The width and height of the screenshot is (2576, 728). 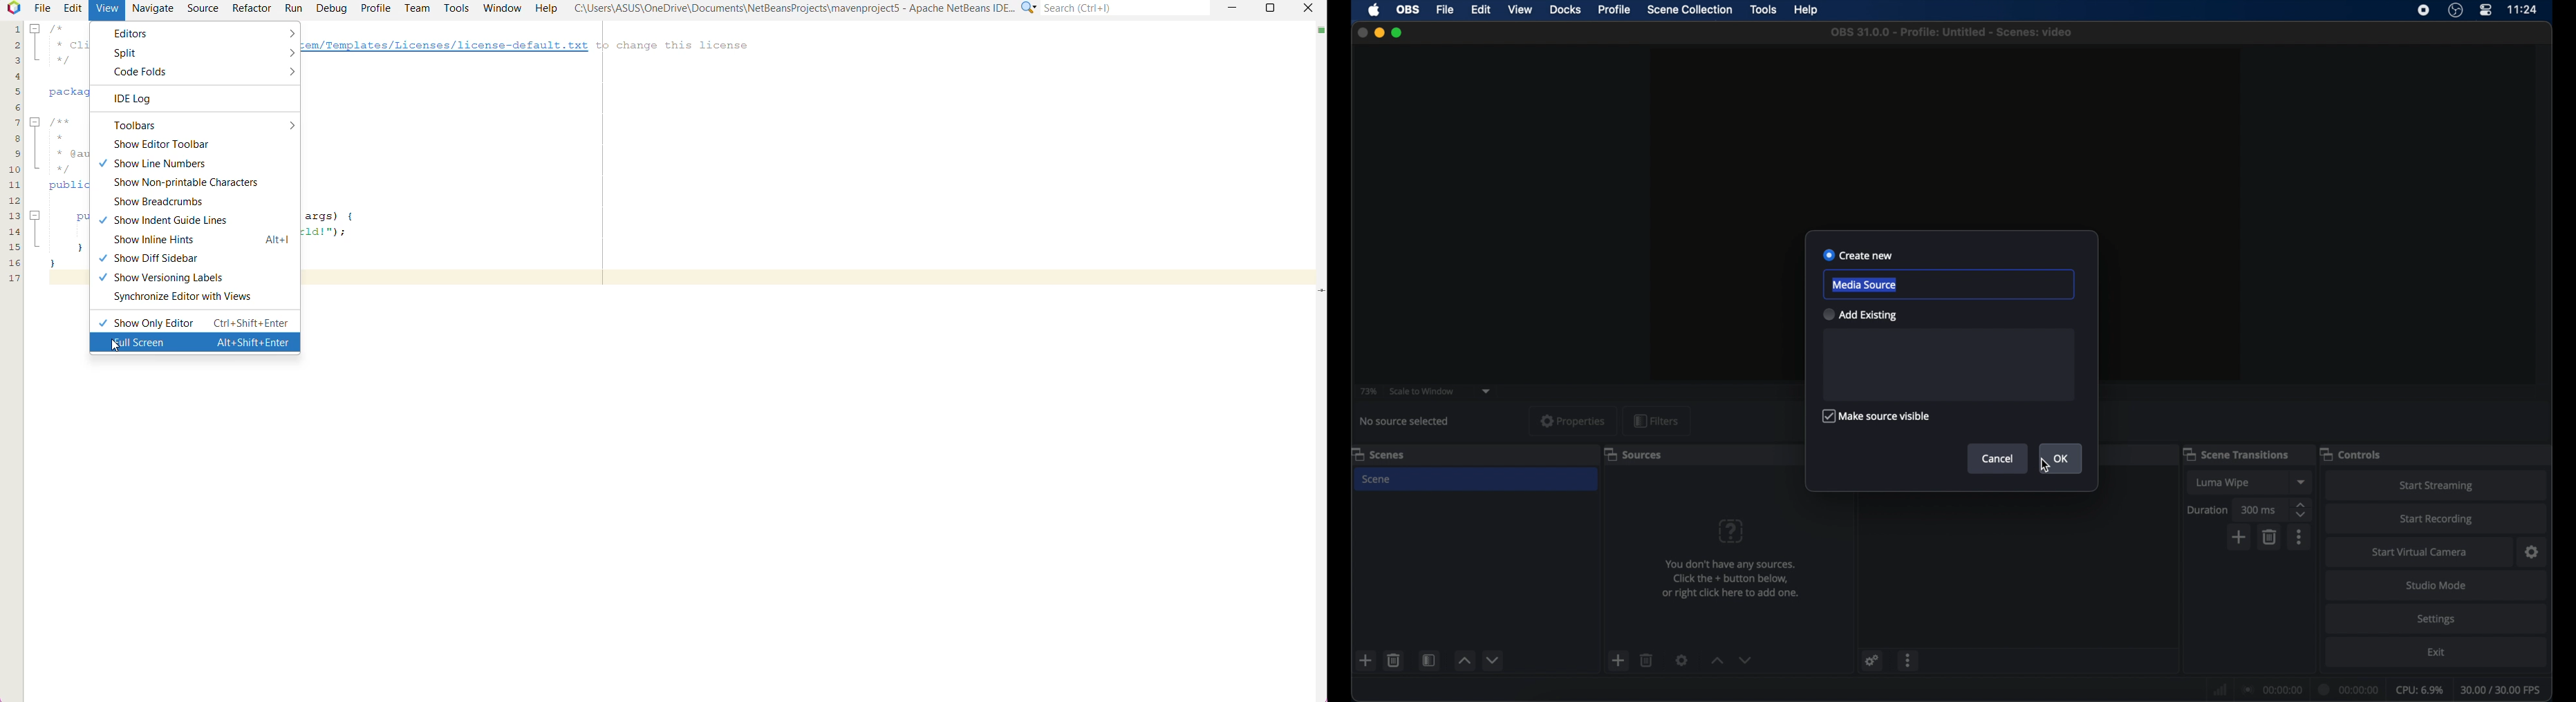 I want to click on Edit, so click(x=71, y=8).